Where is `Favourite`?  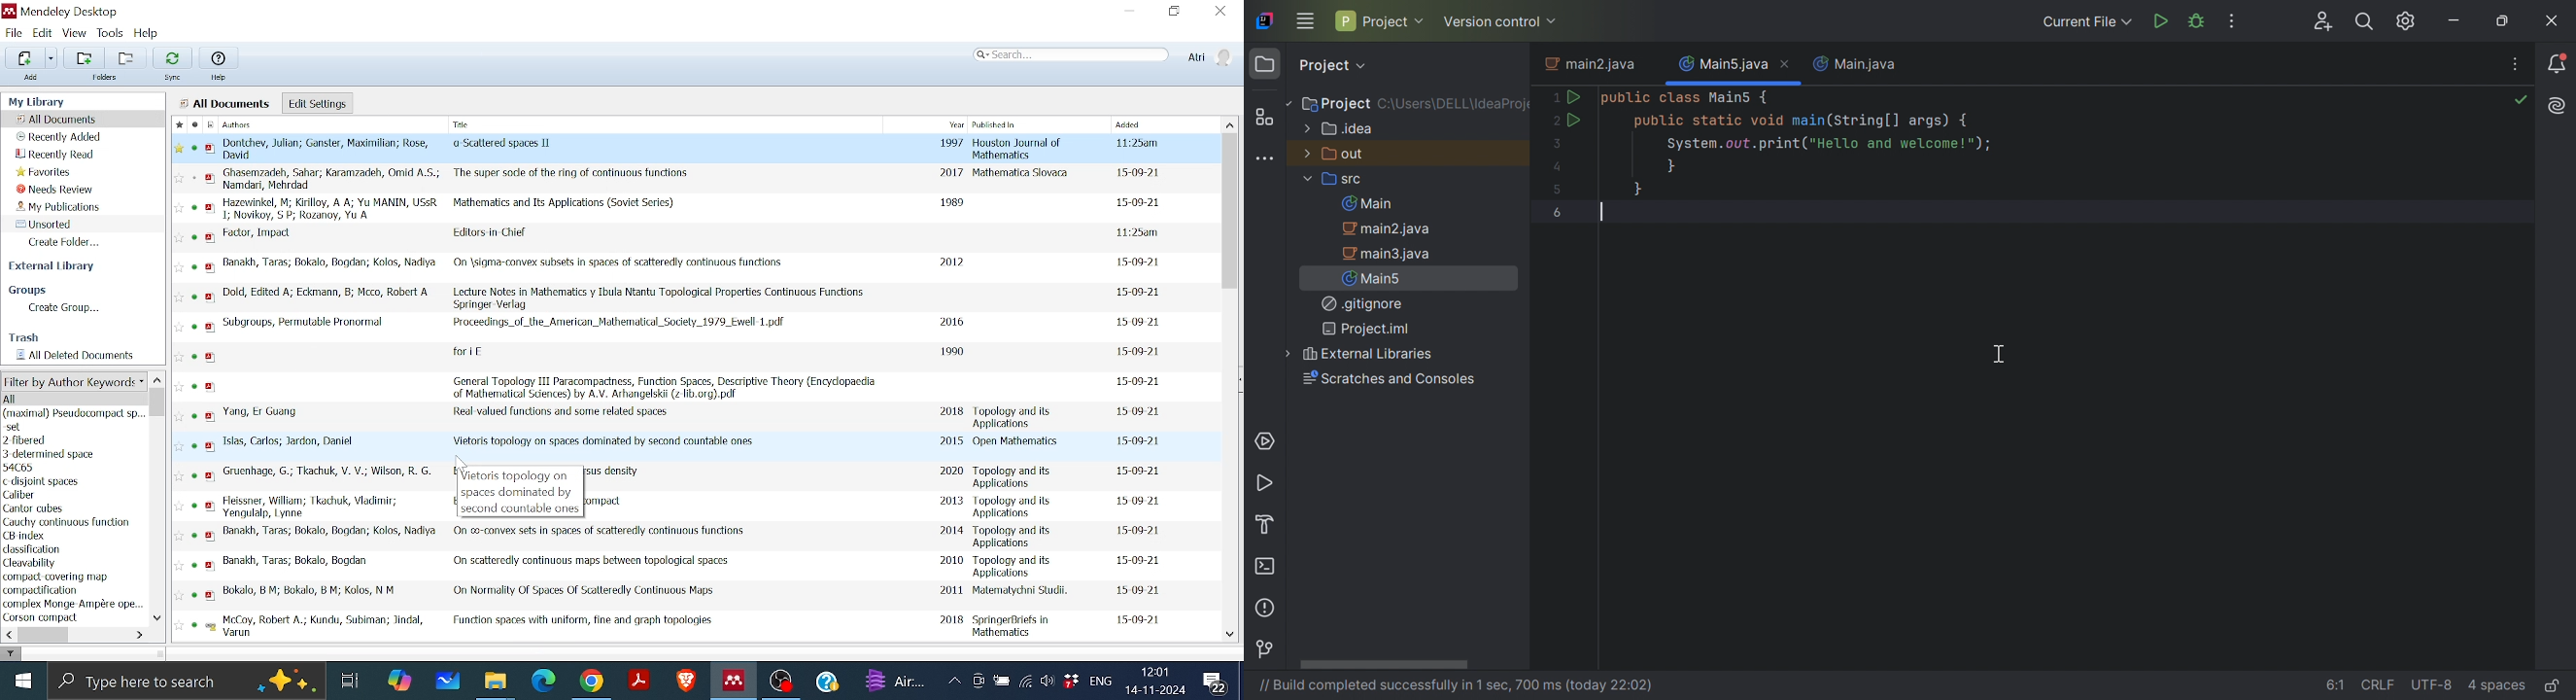
Favourite is located at coordinates (179, 386).